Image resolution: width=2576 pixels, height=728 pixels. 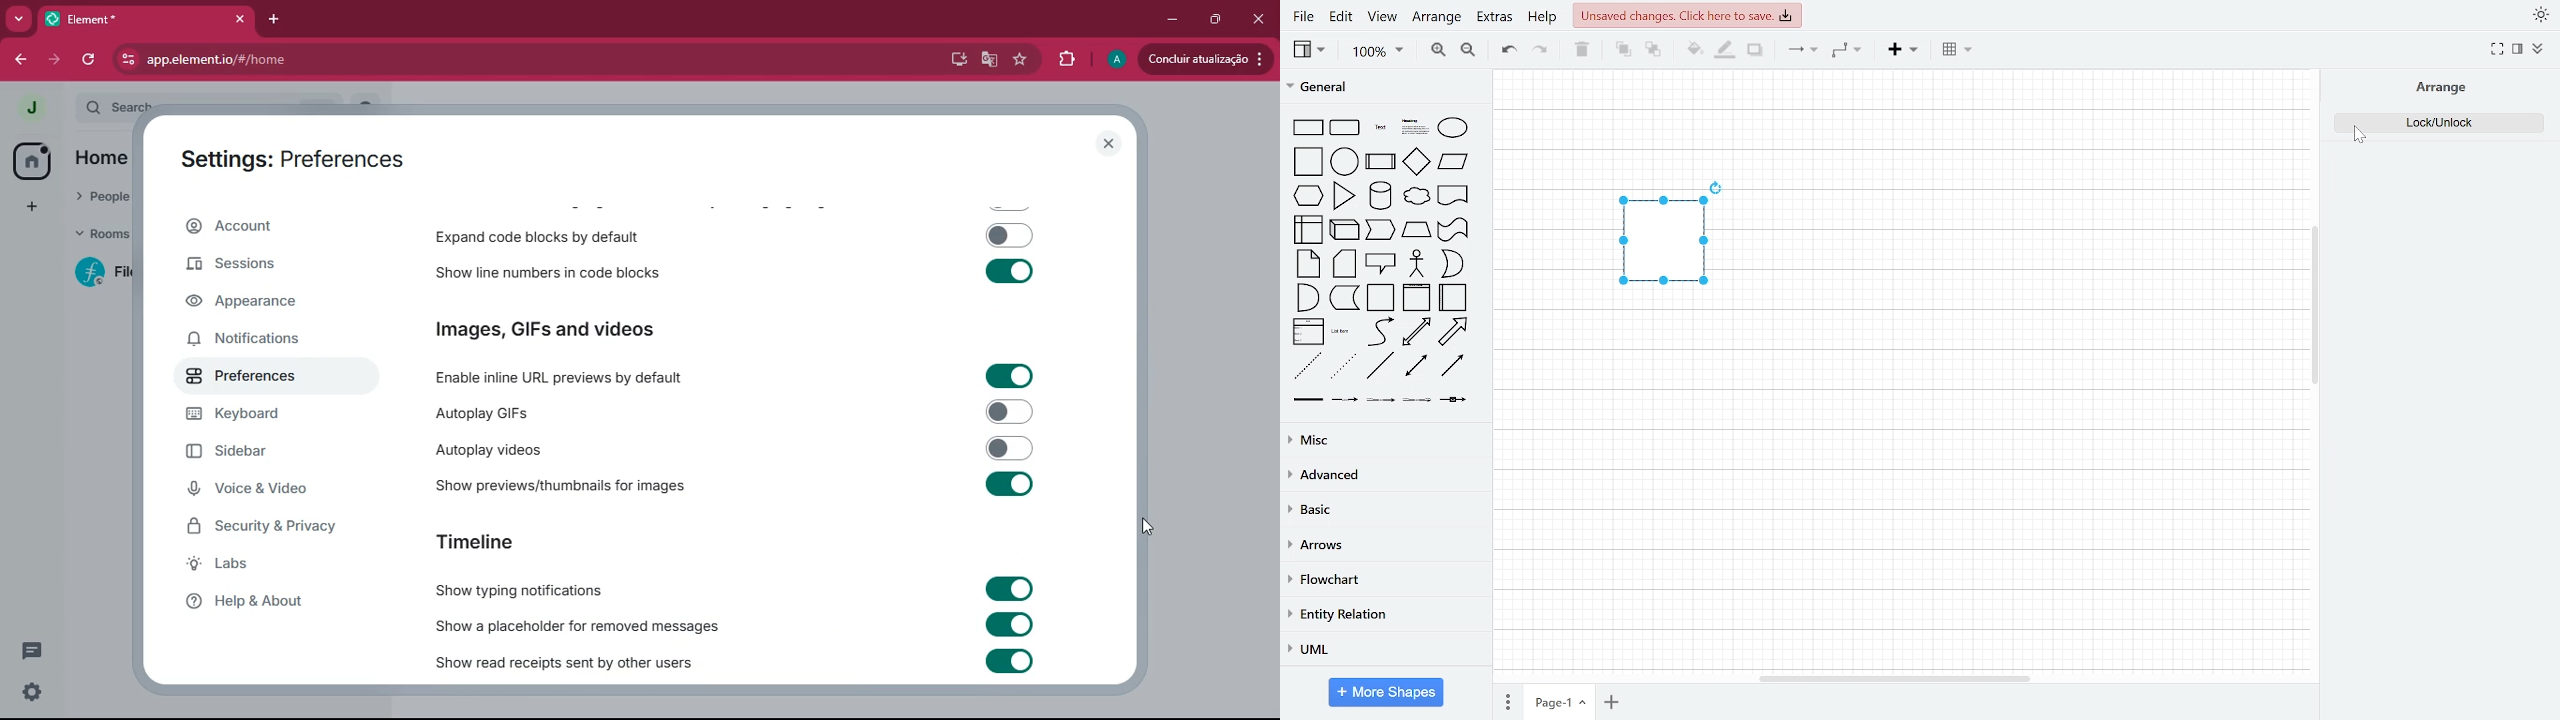 What do you see at coordinates (1174, 20) in the screenshot?
I see `minimize` at bounding box center [1174, 20].